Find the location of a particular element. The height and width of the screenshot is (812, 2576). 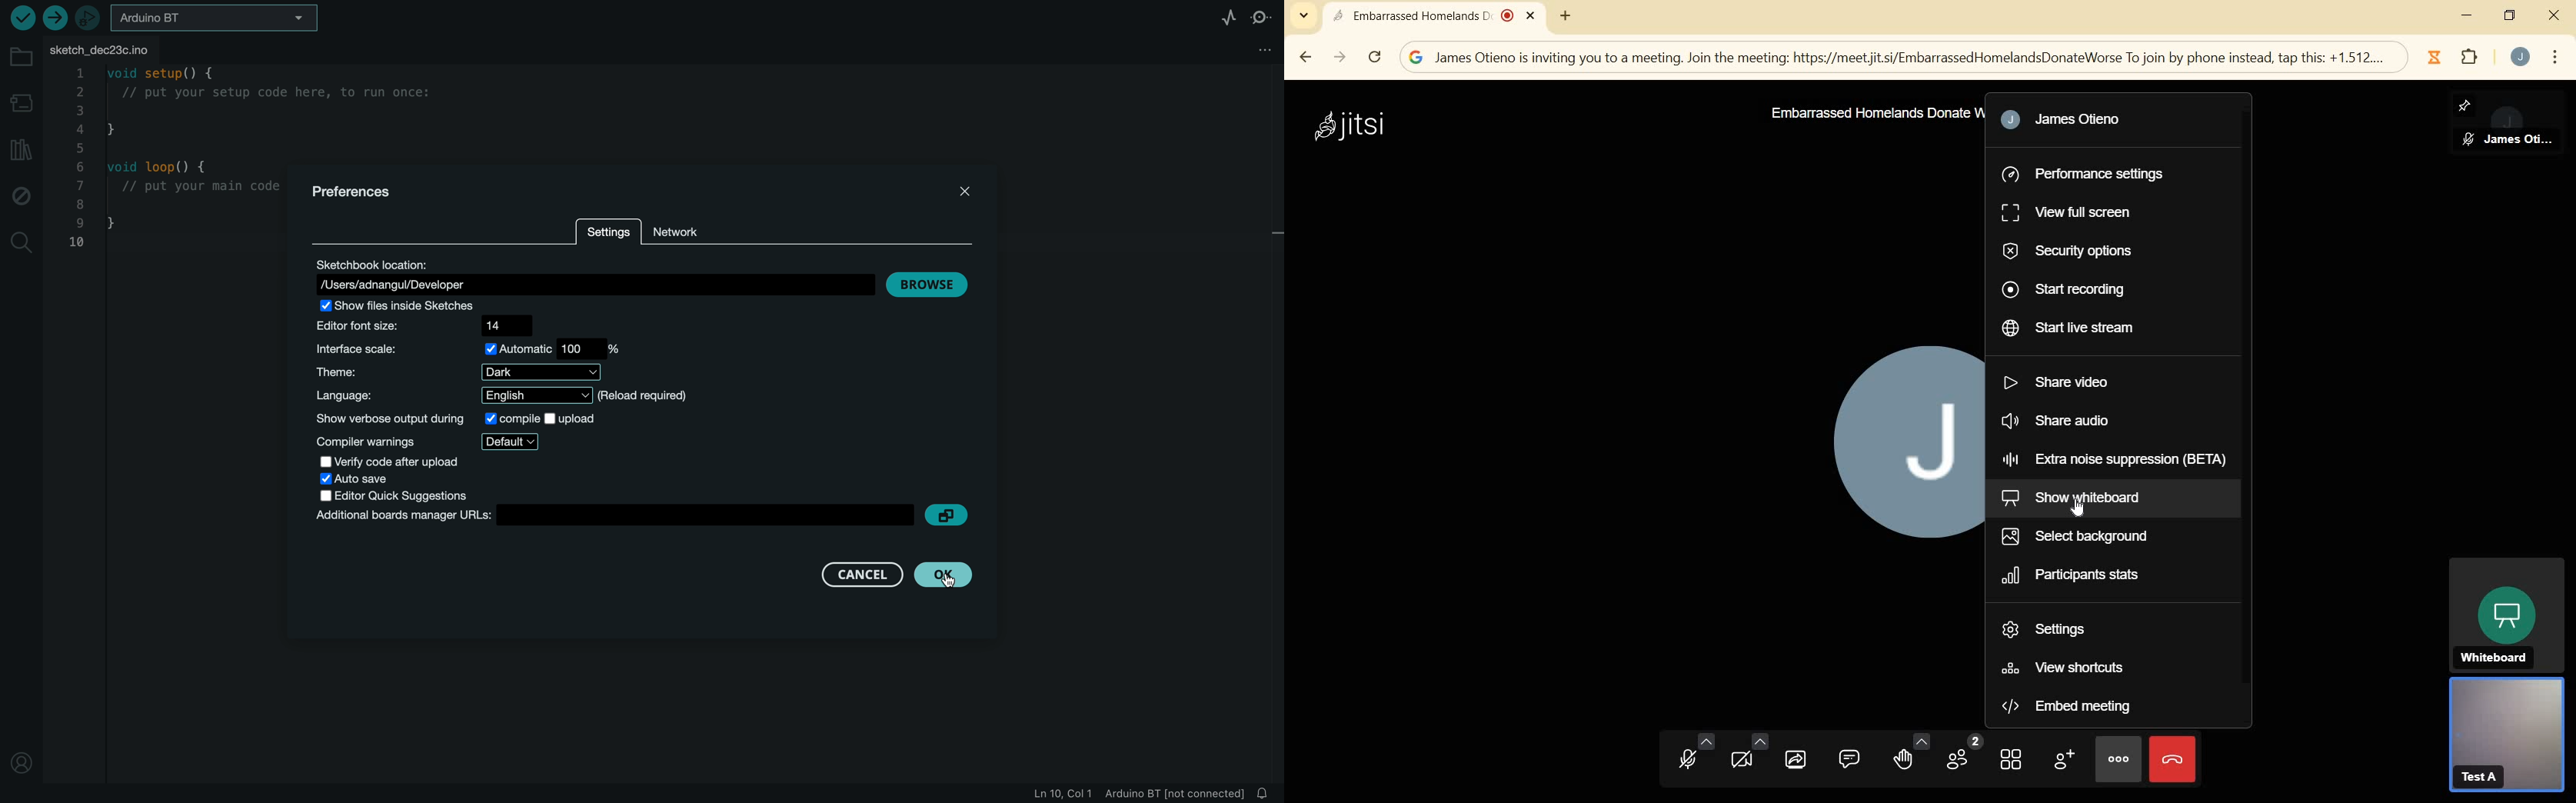

minimize is located at coordinates (2466, 15).